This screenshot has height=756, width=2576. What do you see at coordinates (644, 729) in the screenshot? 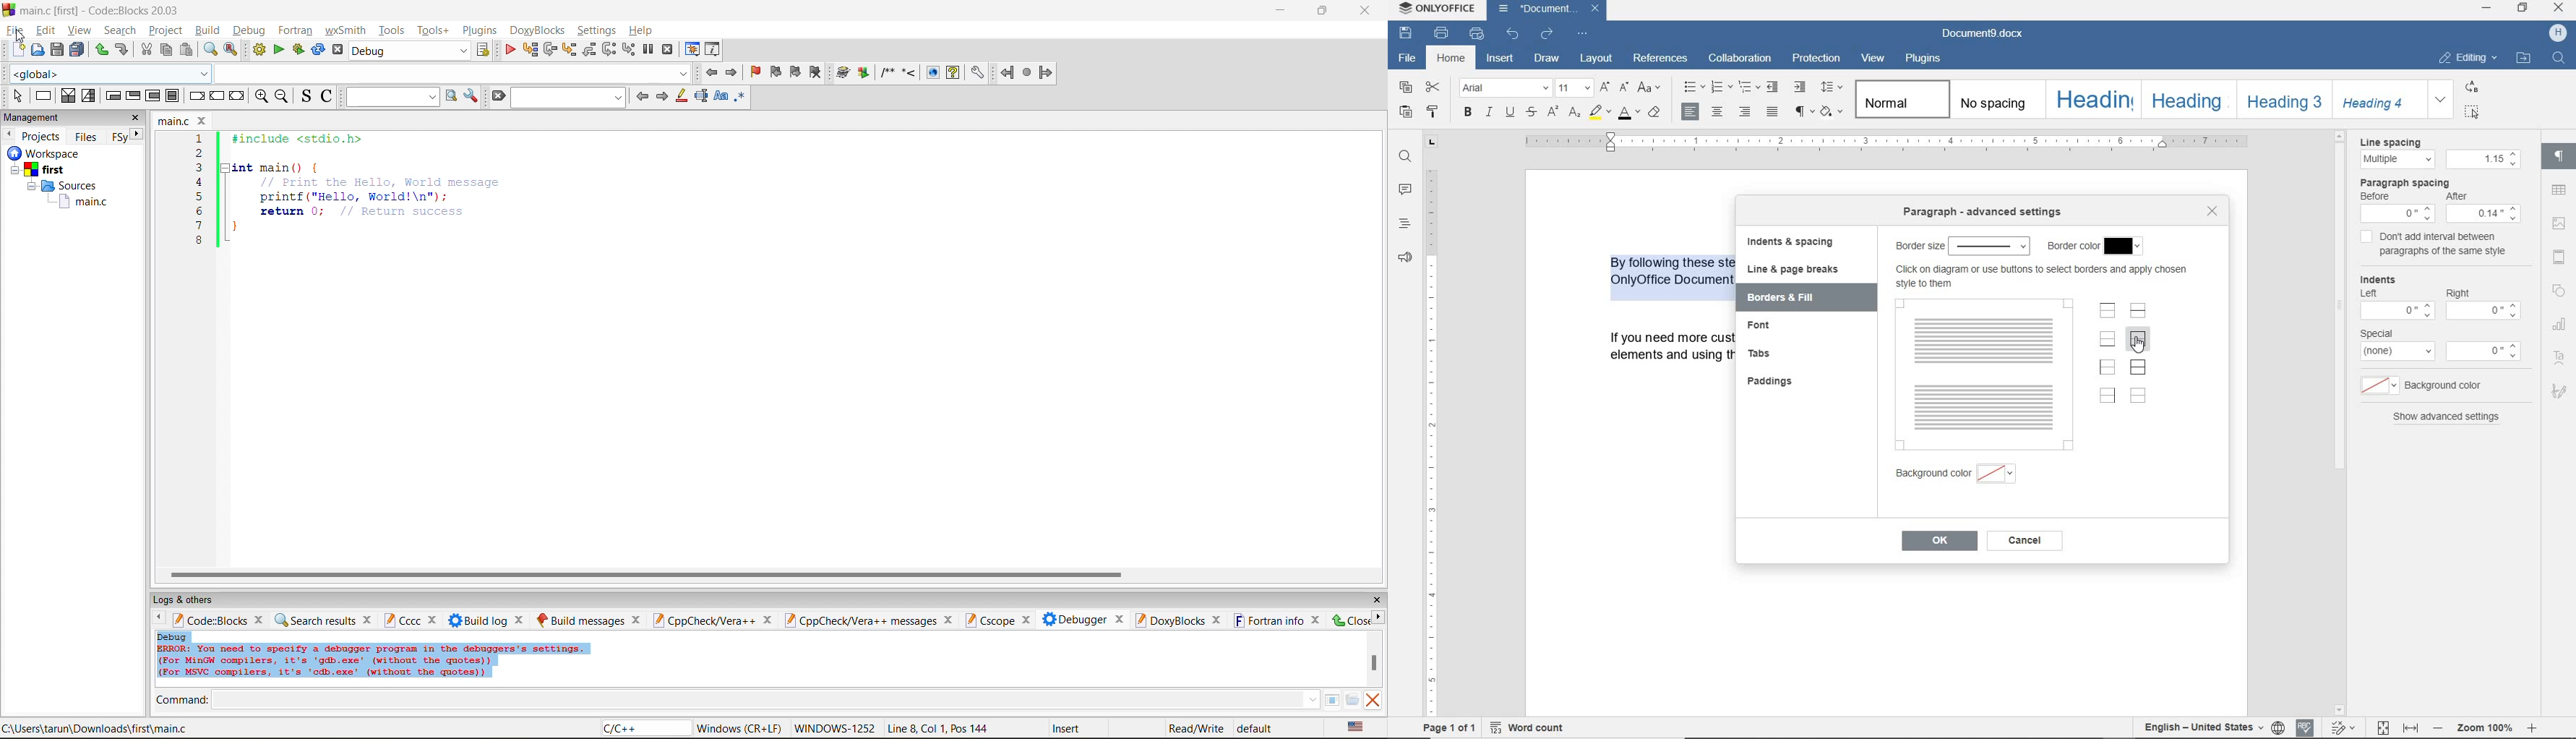
I see `language` at bounding box center [644, 729].